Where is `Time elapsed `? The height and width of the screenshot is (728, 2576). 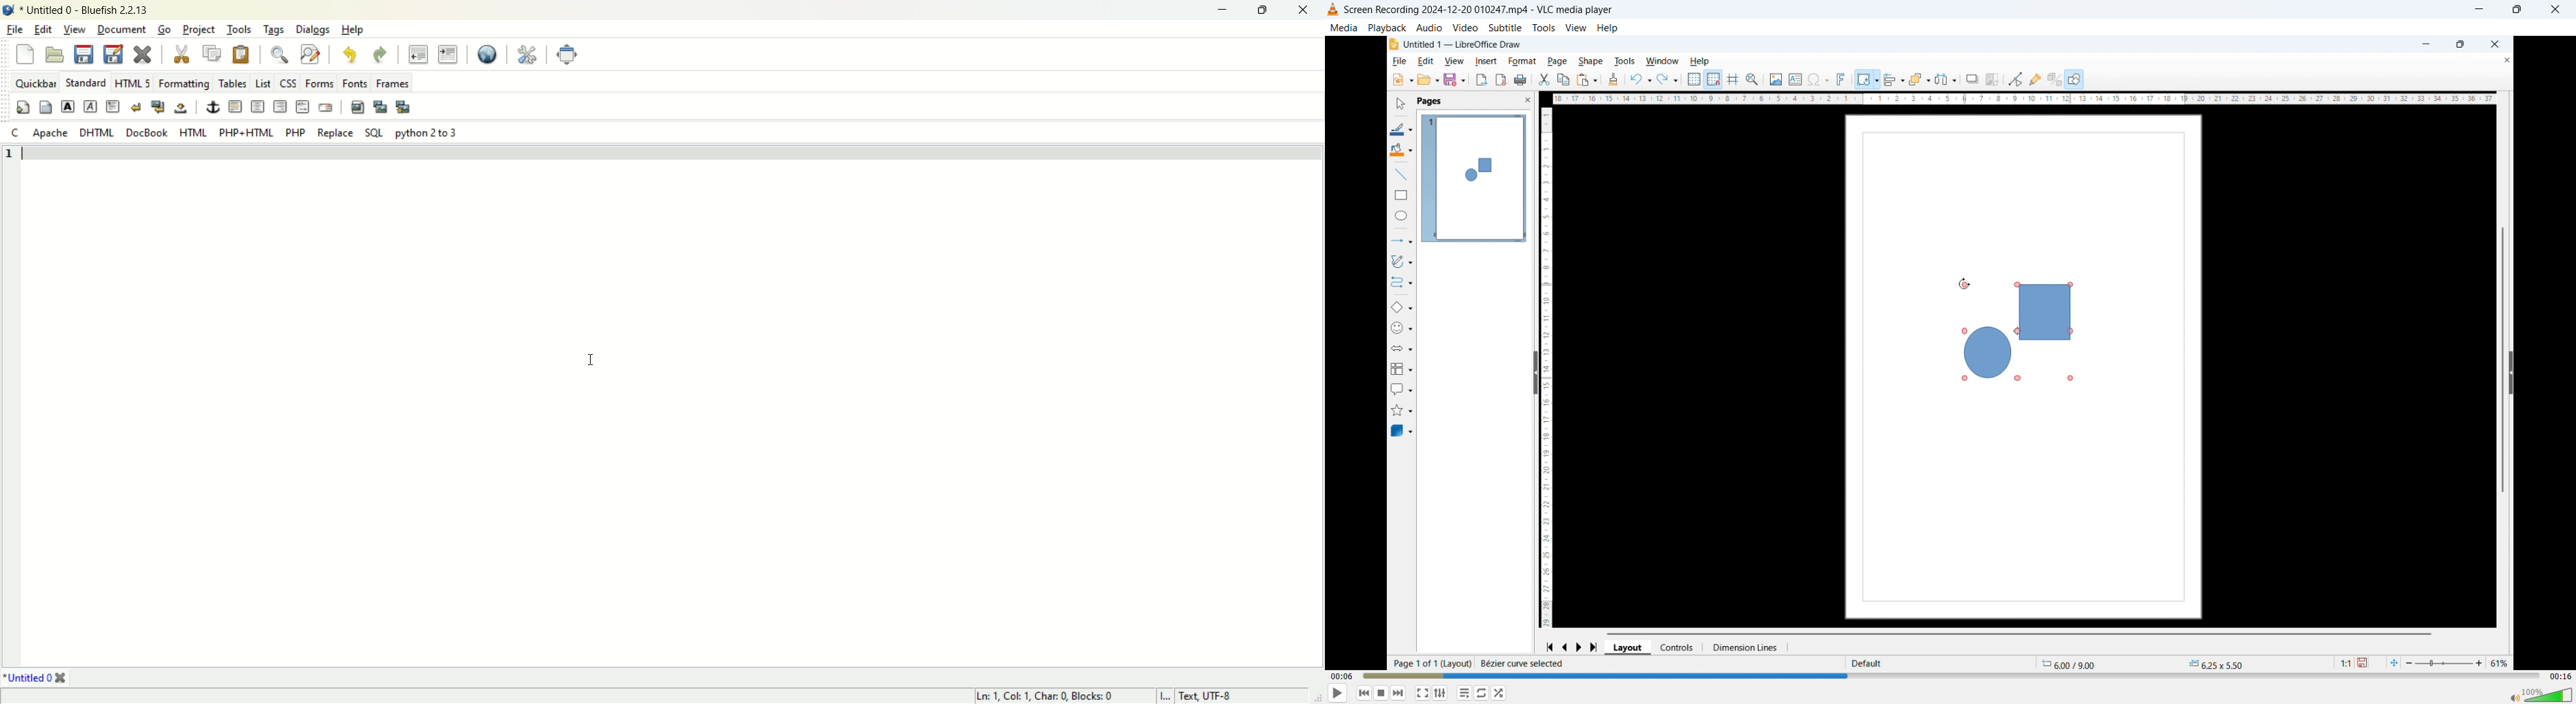 Time elapsed  is located at coordinates (1342, 675).